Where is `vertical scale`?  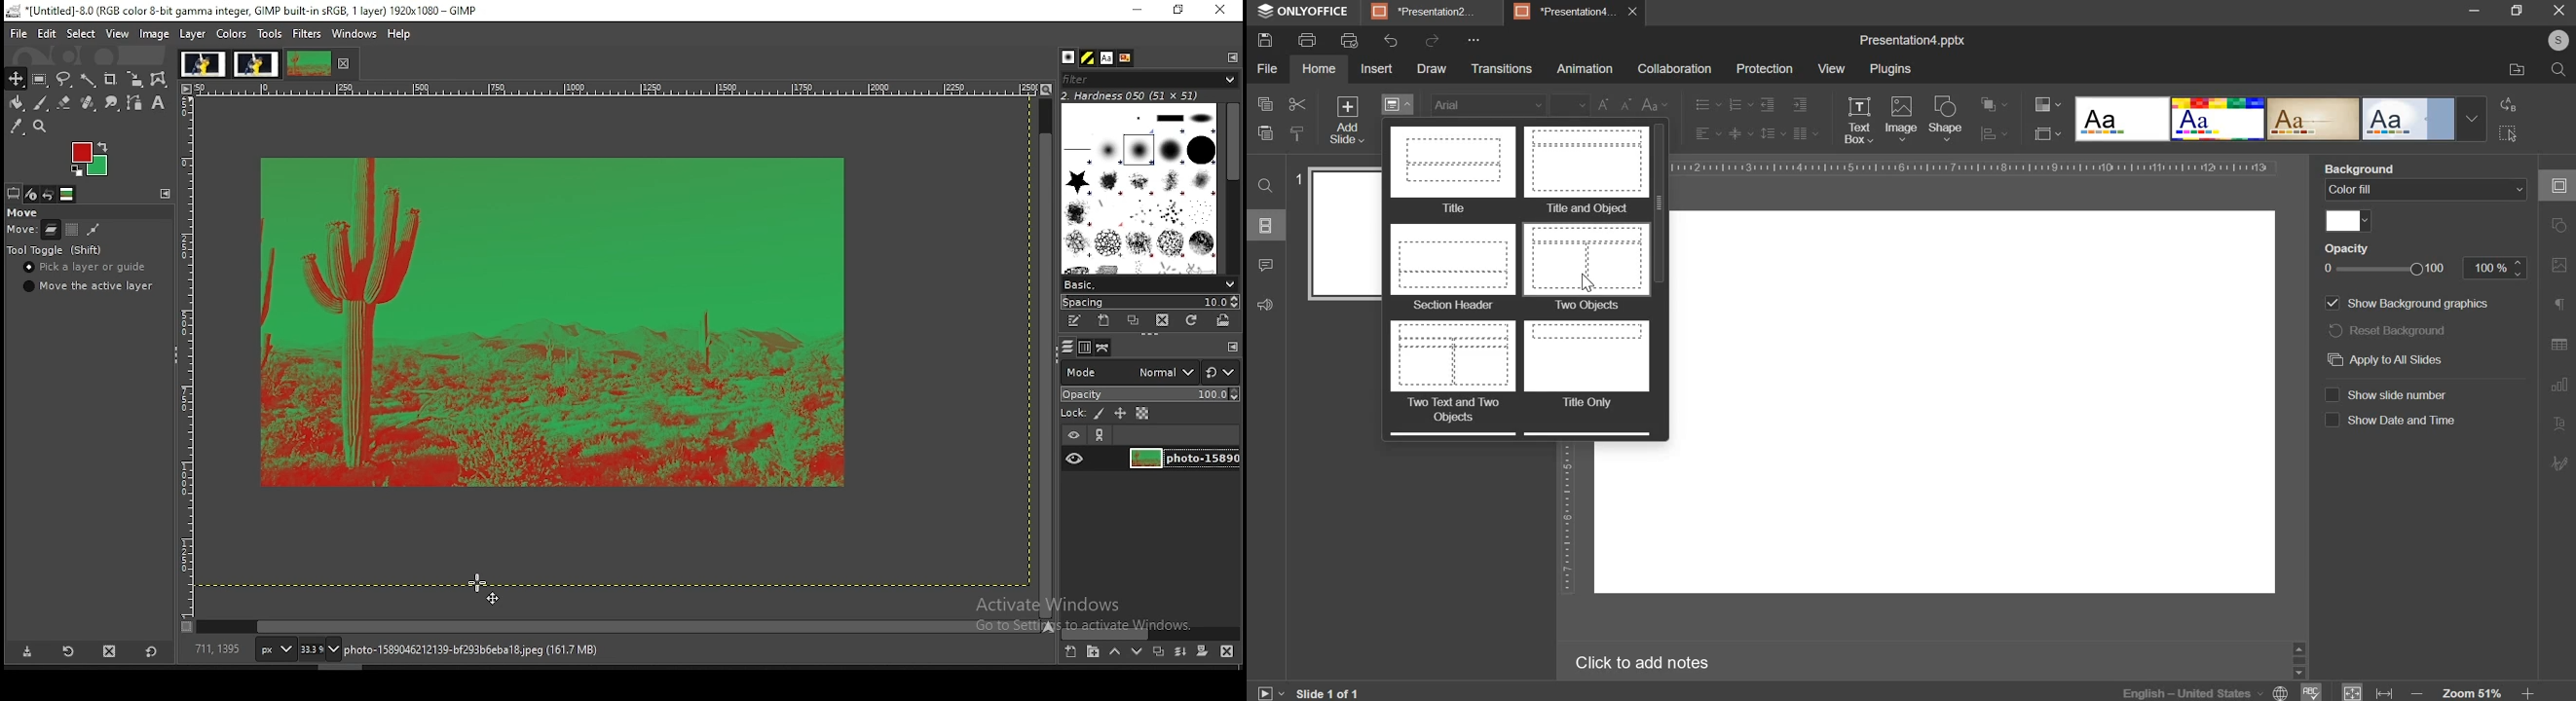
vertical scale is located at coordinates (1569, 520).